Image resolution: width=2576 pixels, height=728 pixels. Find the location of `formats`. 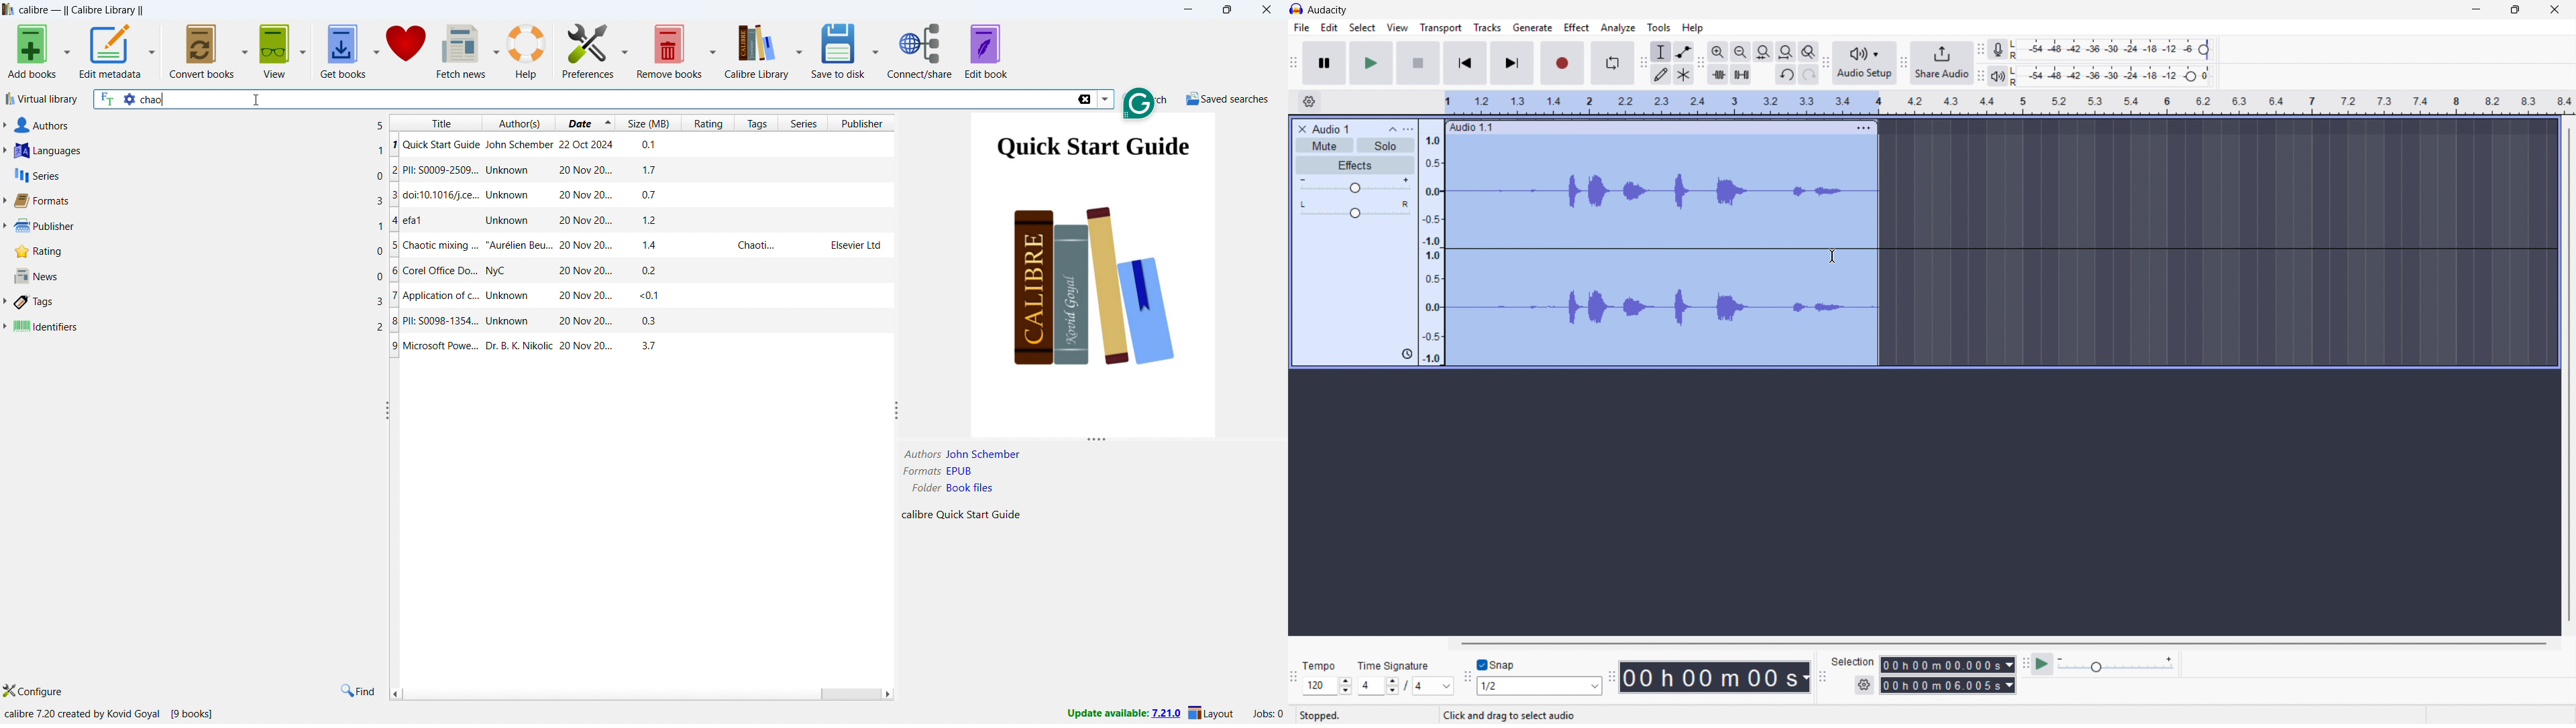

formats is located at coordinates (199, 200).